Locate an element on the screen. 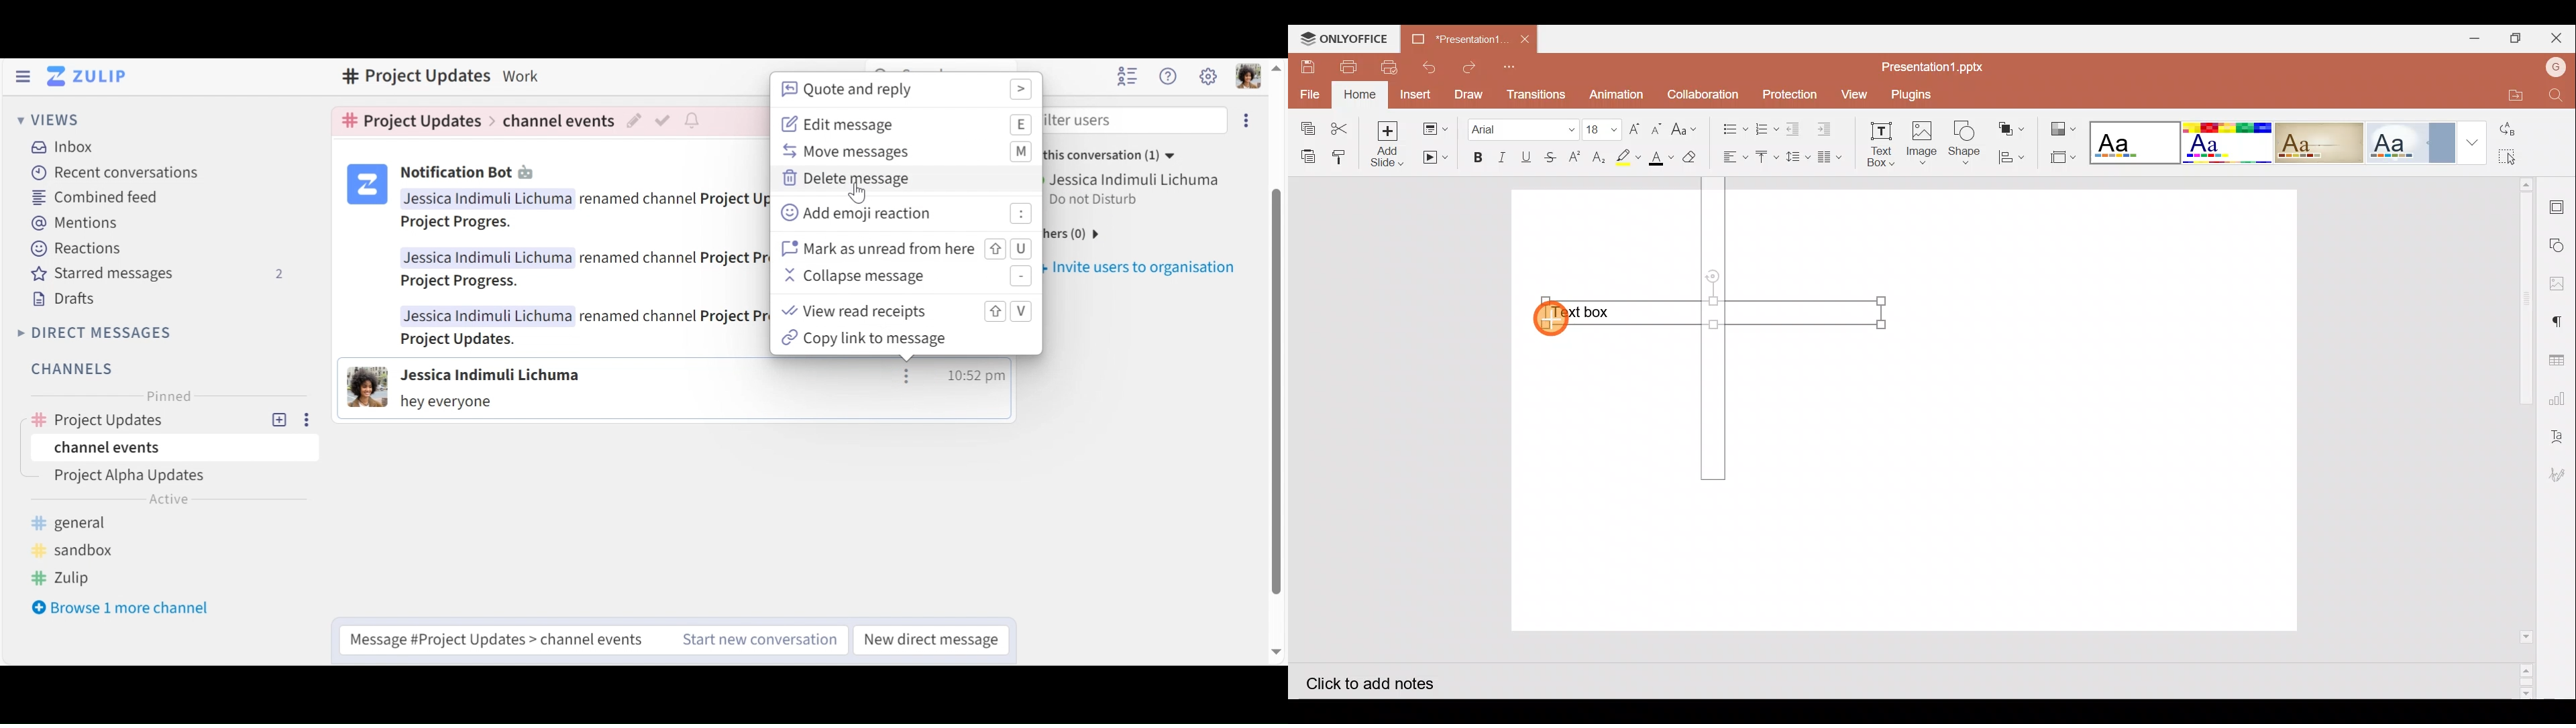 Image resolution: width=2576 pixels, height=728 pixels. Reactions is located at coordinates (78, 249).